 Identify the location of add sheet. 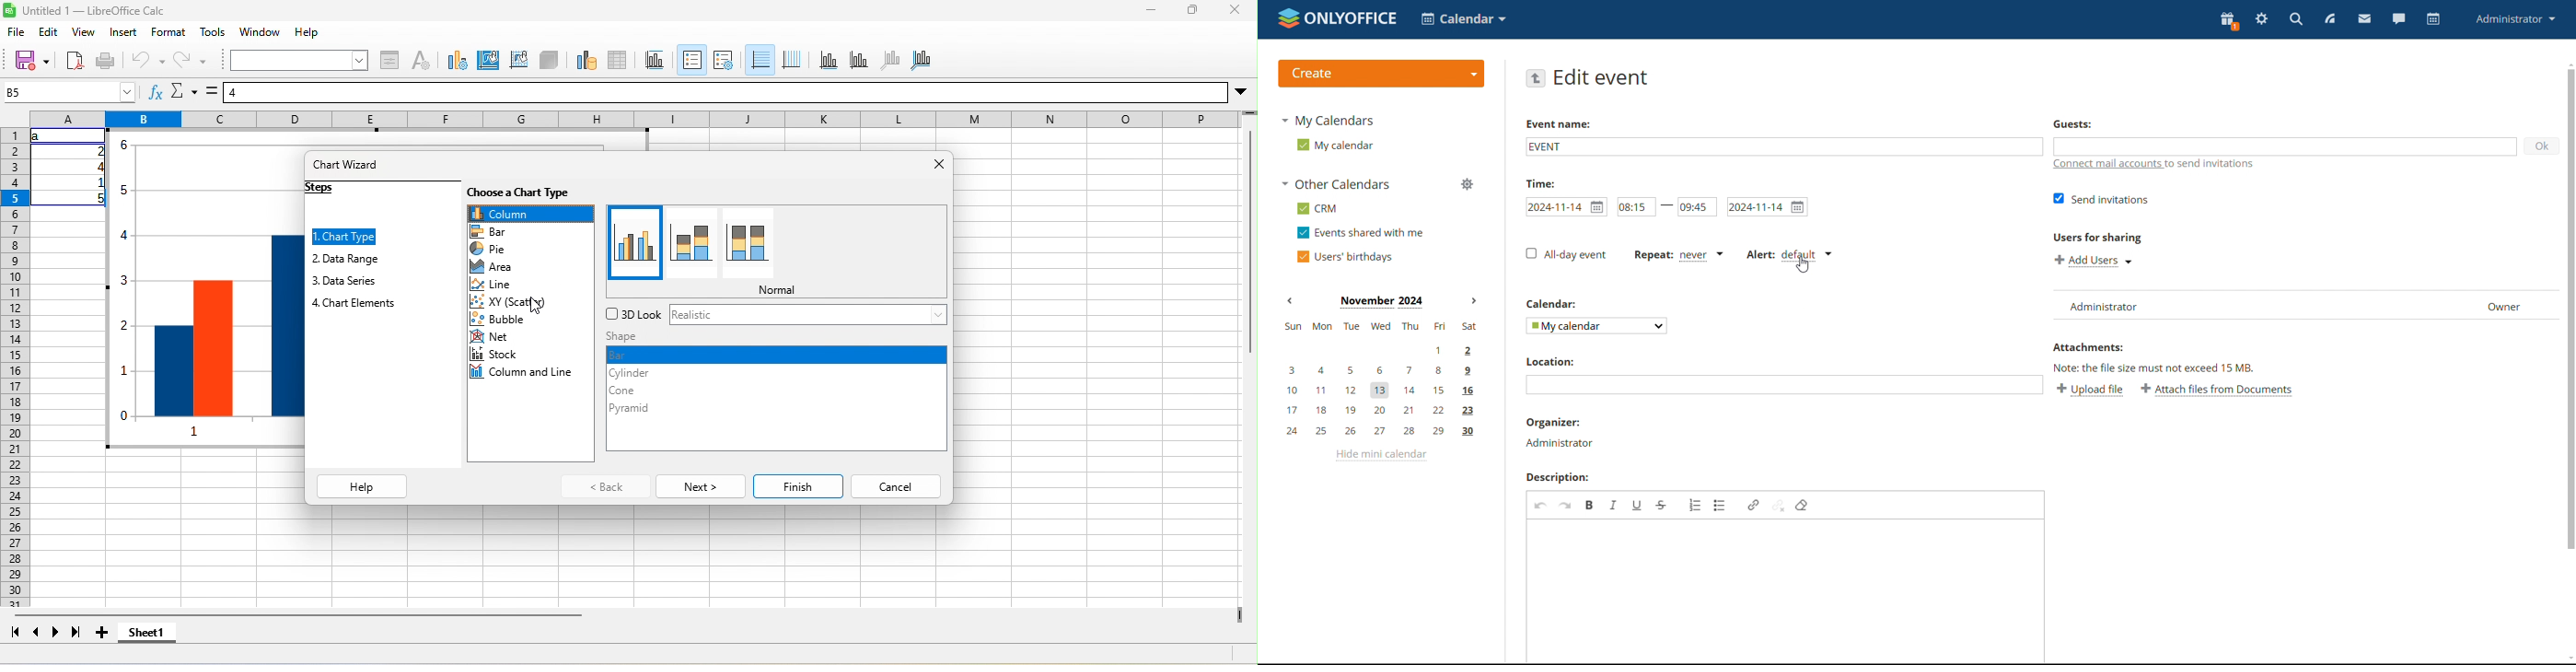
(102, 632).